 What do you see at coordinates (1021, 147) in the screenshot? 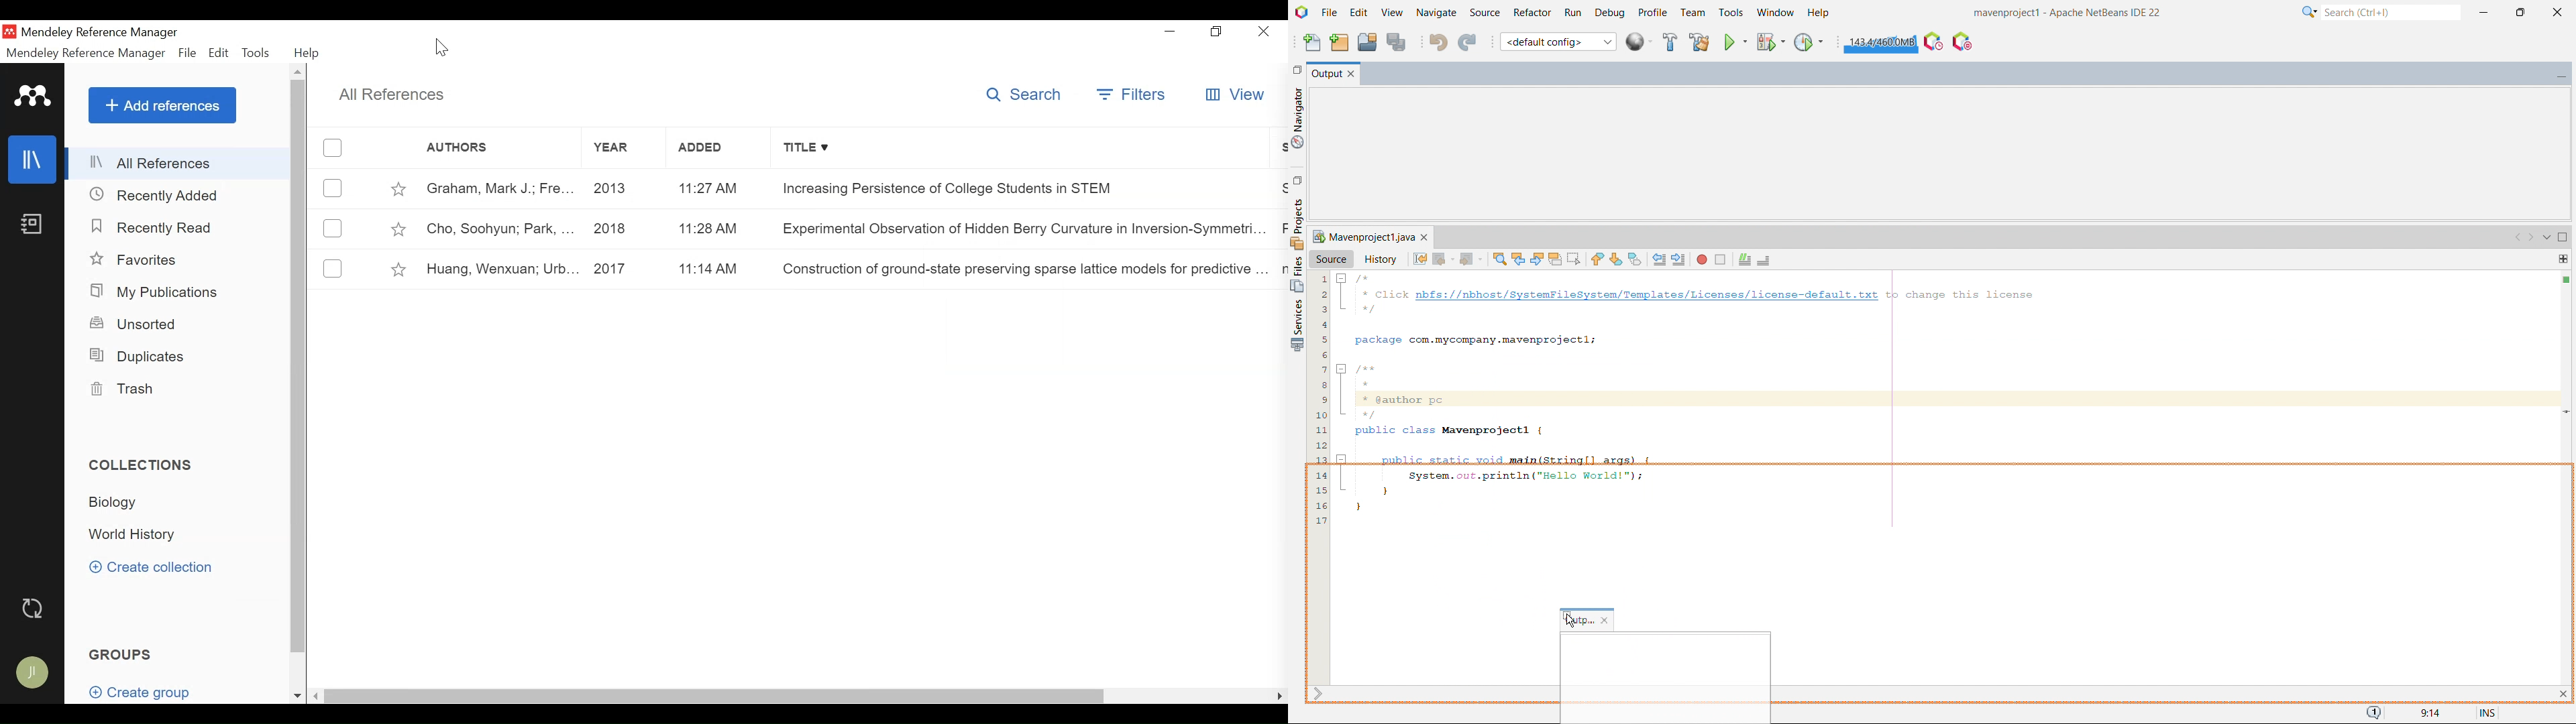
I see `Title` at bounding box center [1021, 147].